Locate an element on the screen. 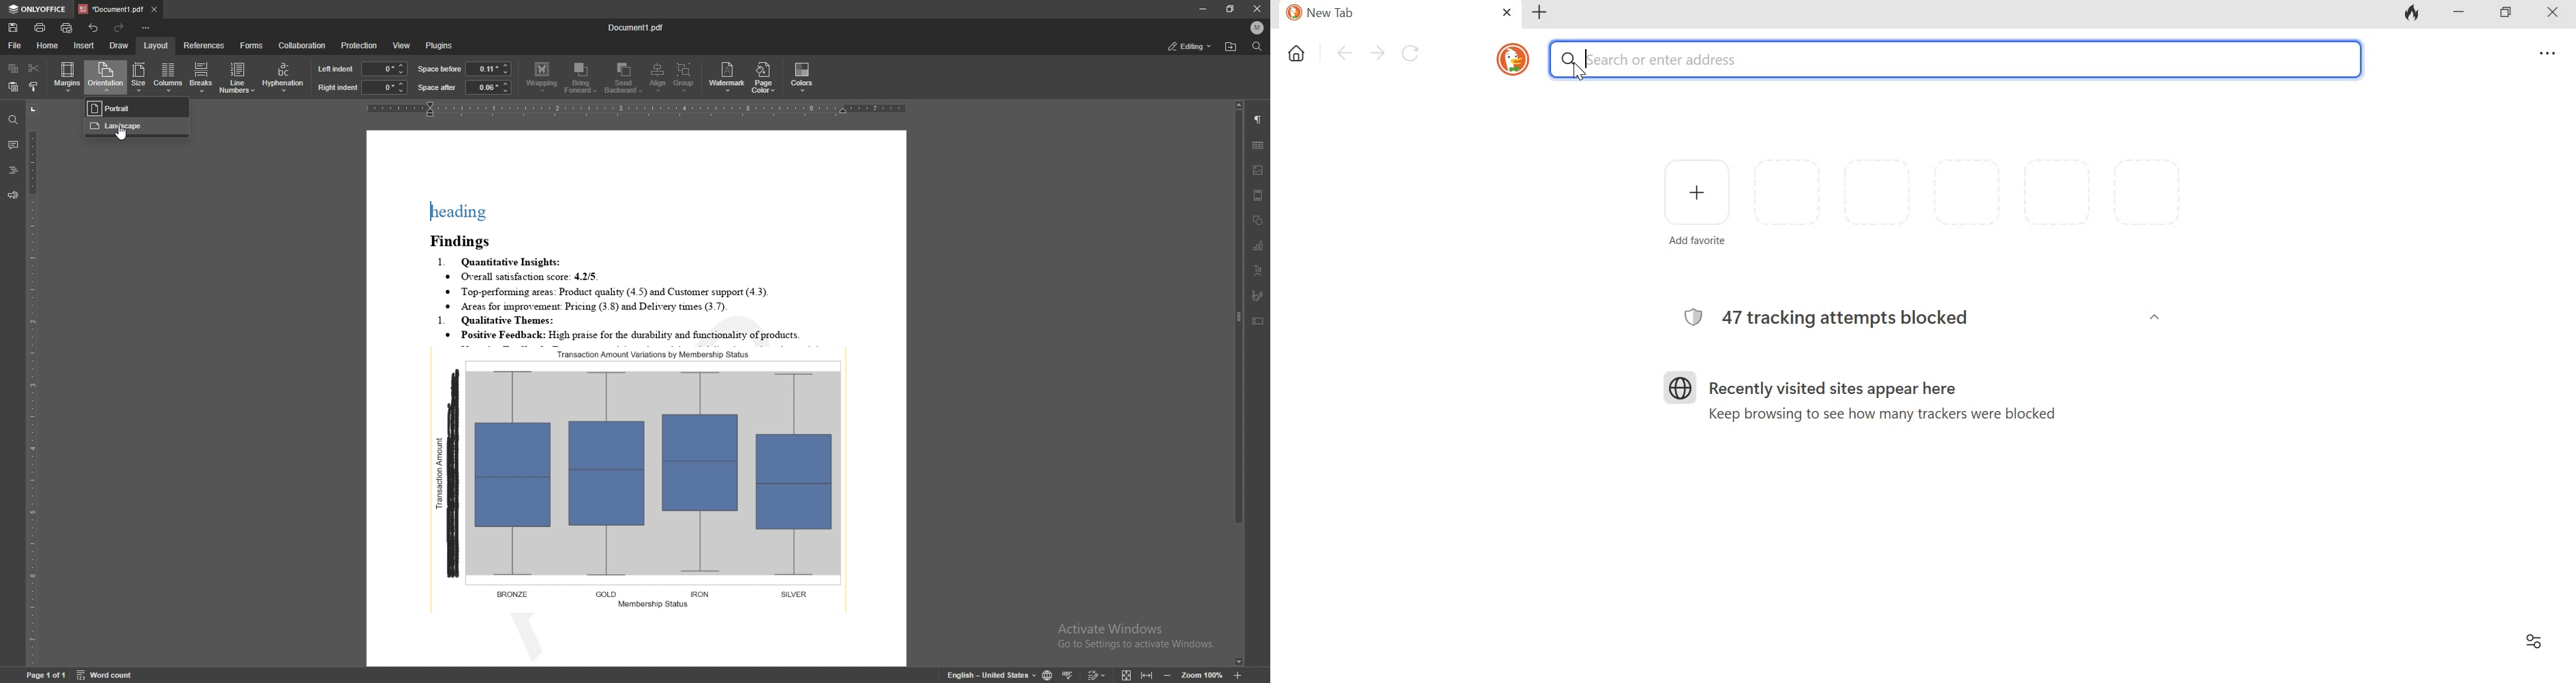 Image resolution: width=2576 pixels, height=700 pixels. customize toolbar is located at coordinates (145, 27).